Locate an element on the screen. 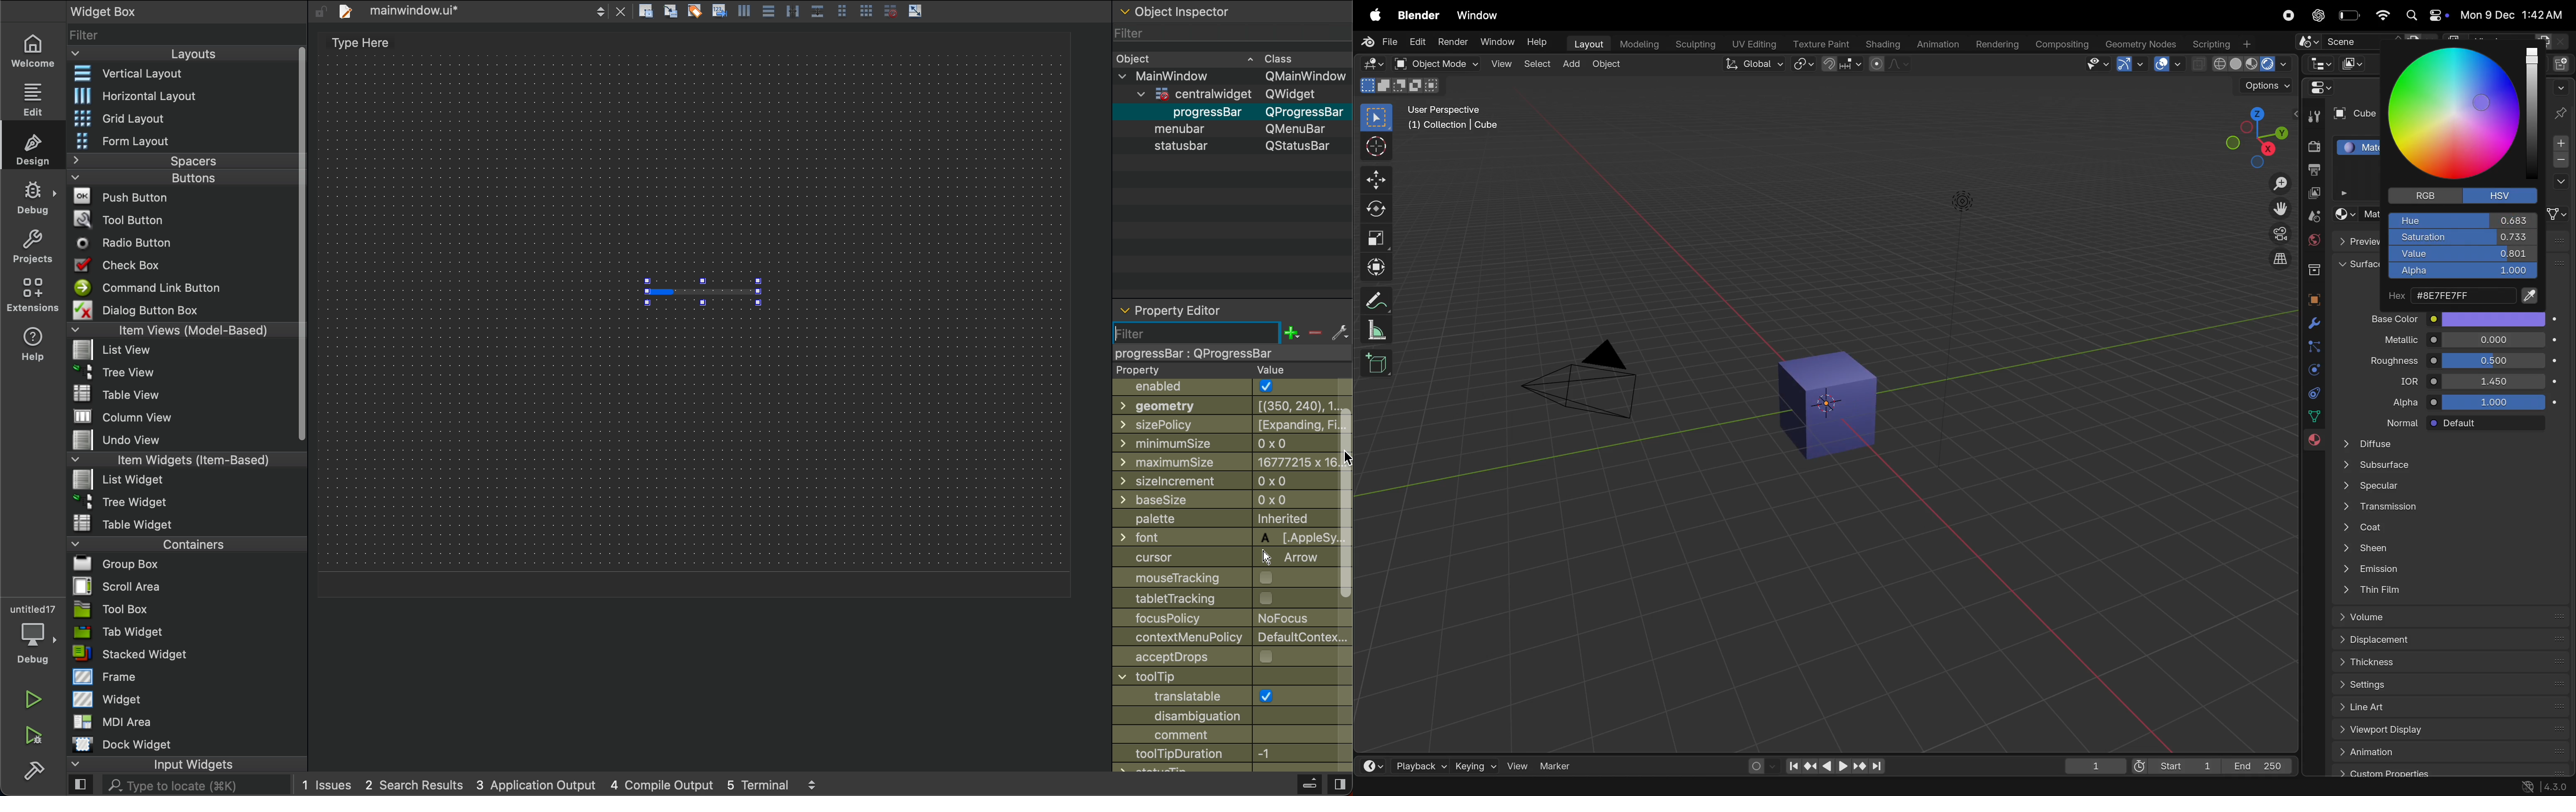 The width and height of the screenshot is (2576, 812). emmision is located at coordinates (2447, 571).